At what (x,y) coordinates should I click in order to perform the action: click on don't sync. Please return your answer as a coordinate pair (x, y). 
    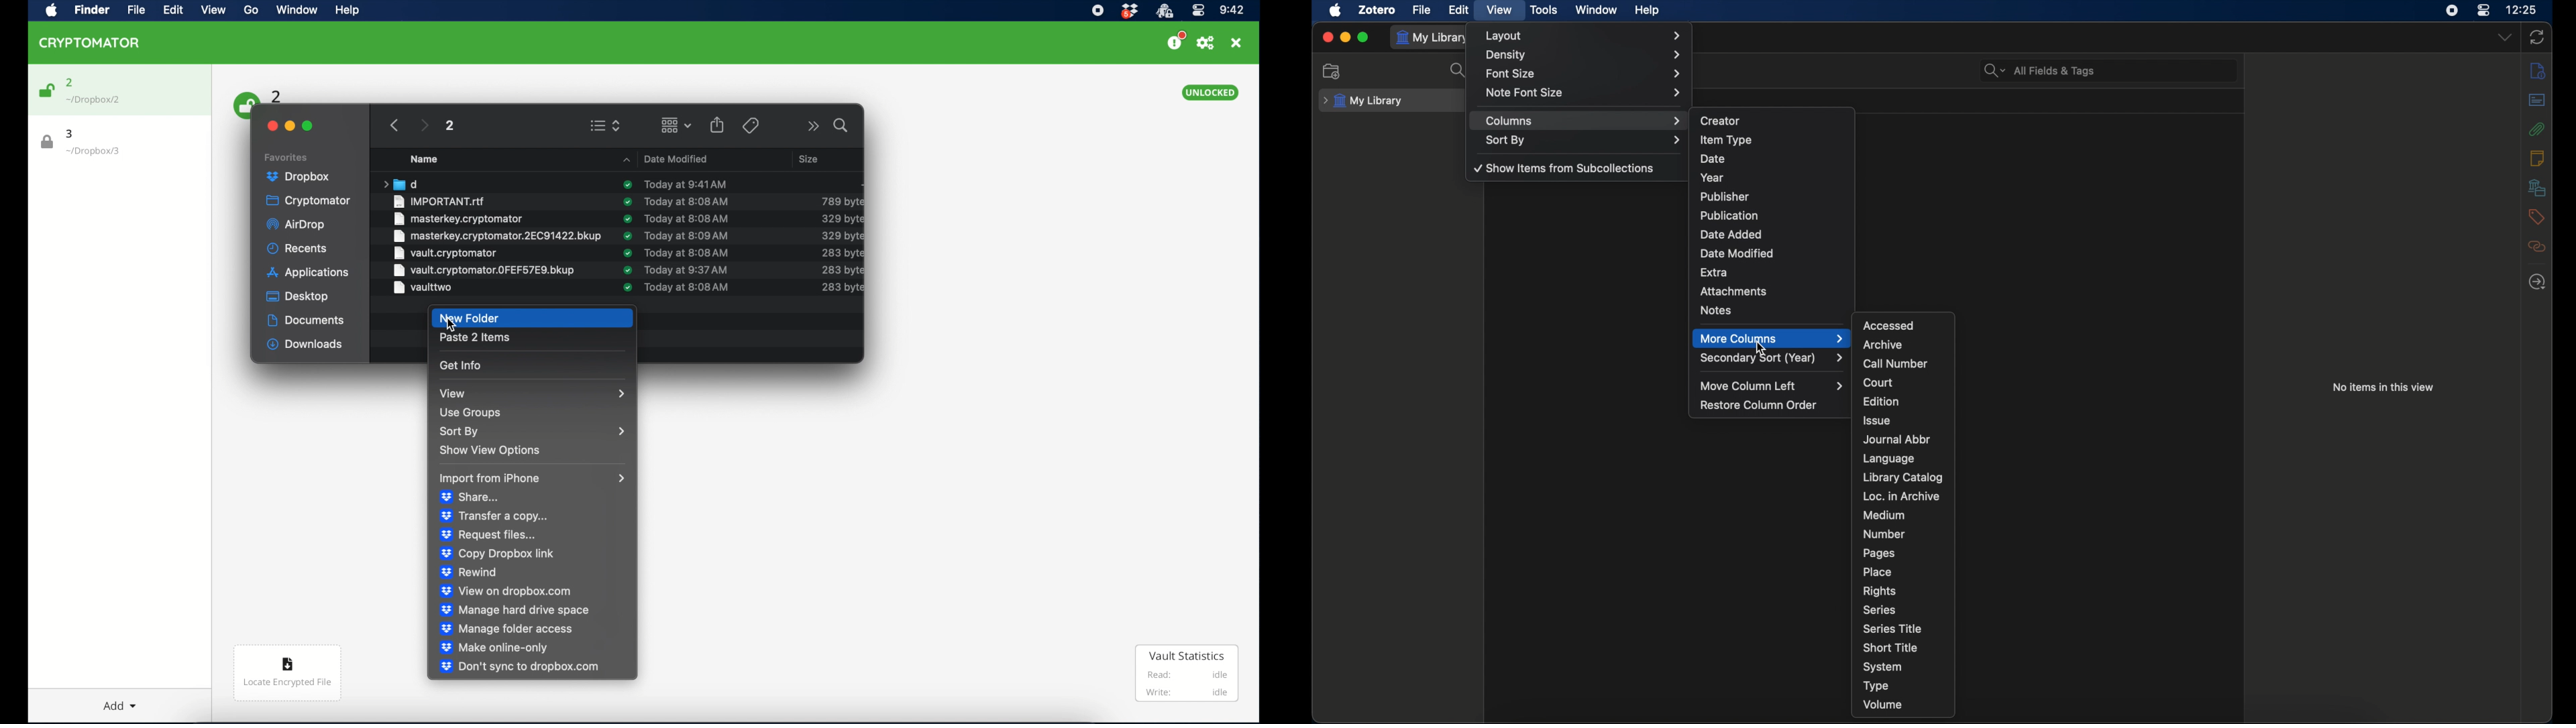
    Looking at the image, I should click on (519, 667).